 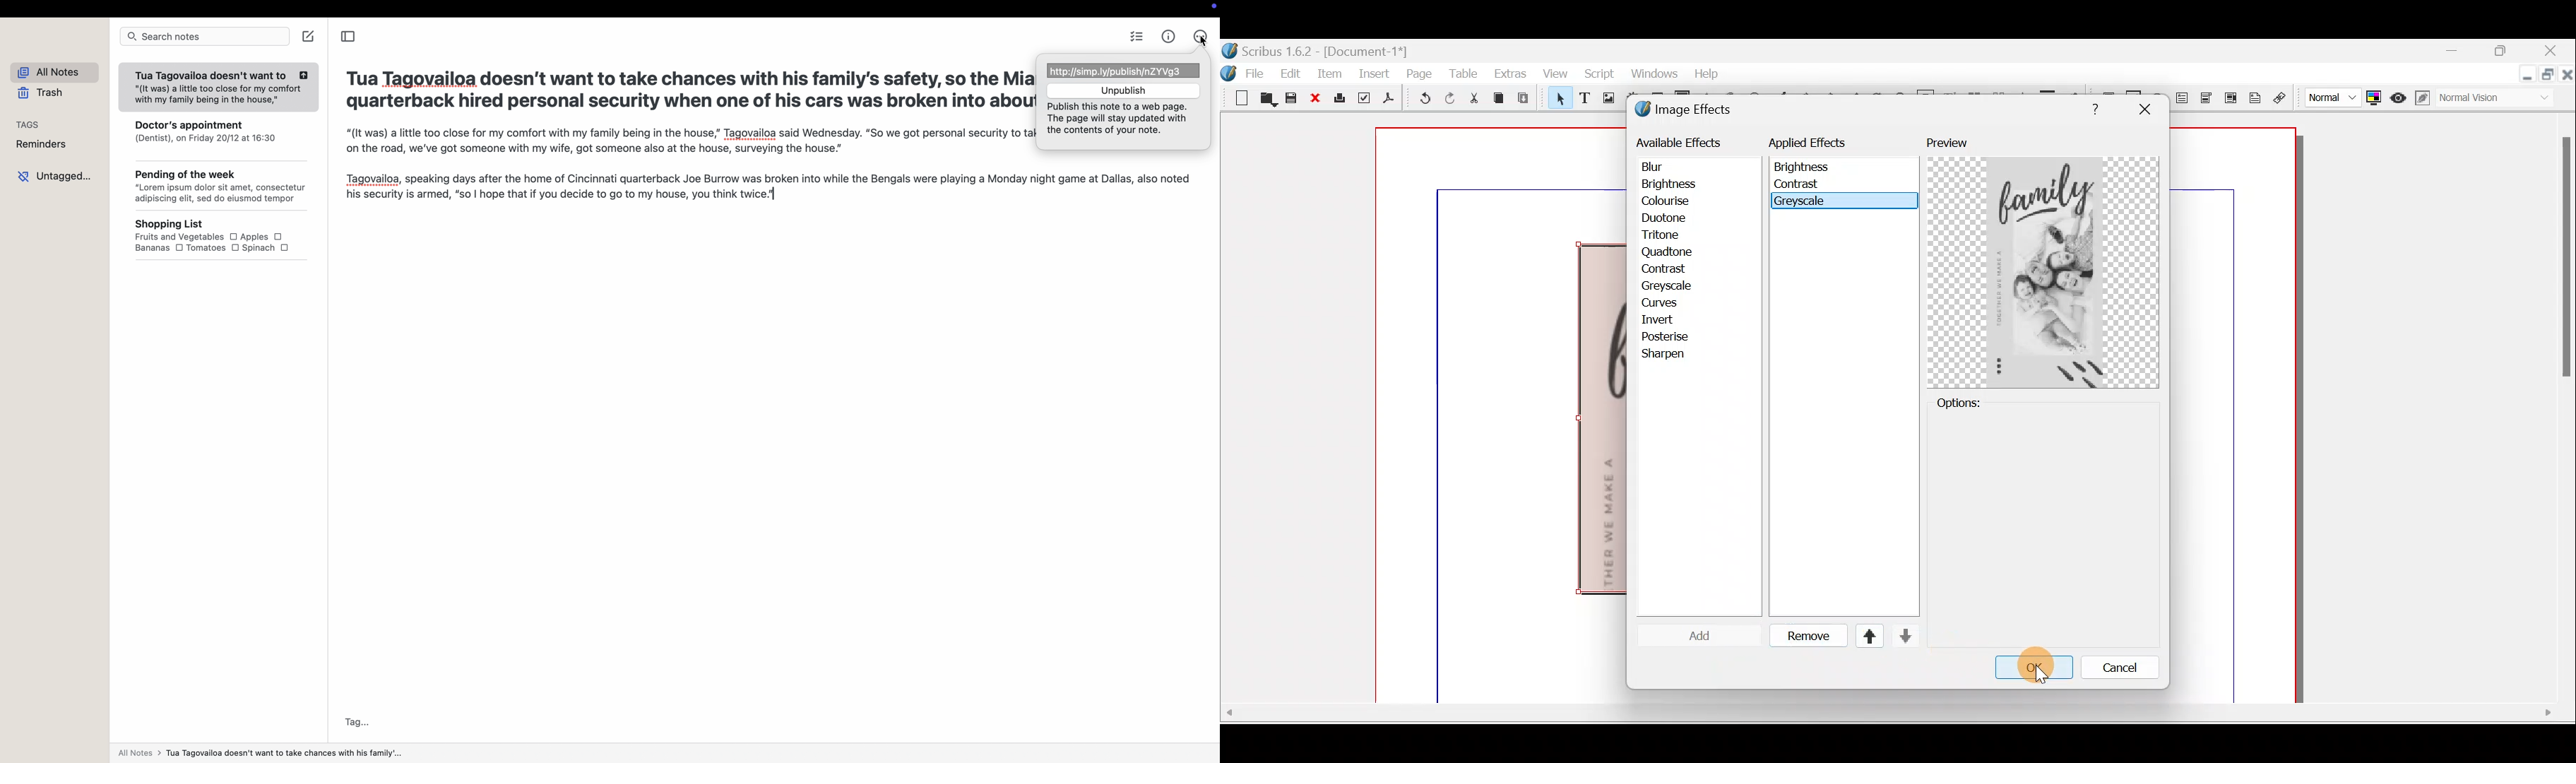 I want to click on Tua Tagovailoa doesn’t want to take chances with his family's safety, so the Miami Dolphins’ star
quarterback hired personal security when one of his cars was broken into about a year ago., so click(x=684, y=93).